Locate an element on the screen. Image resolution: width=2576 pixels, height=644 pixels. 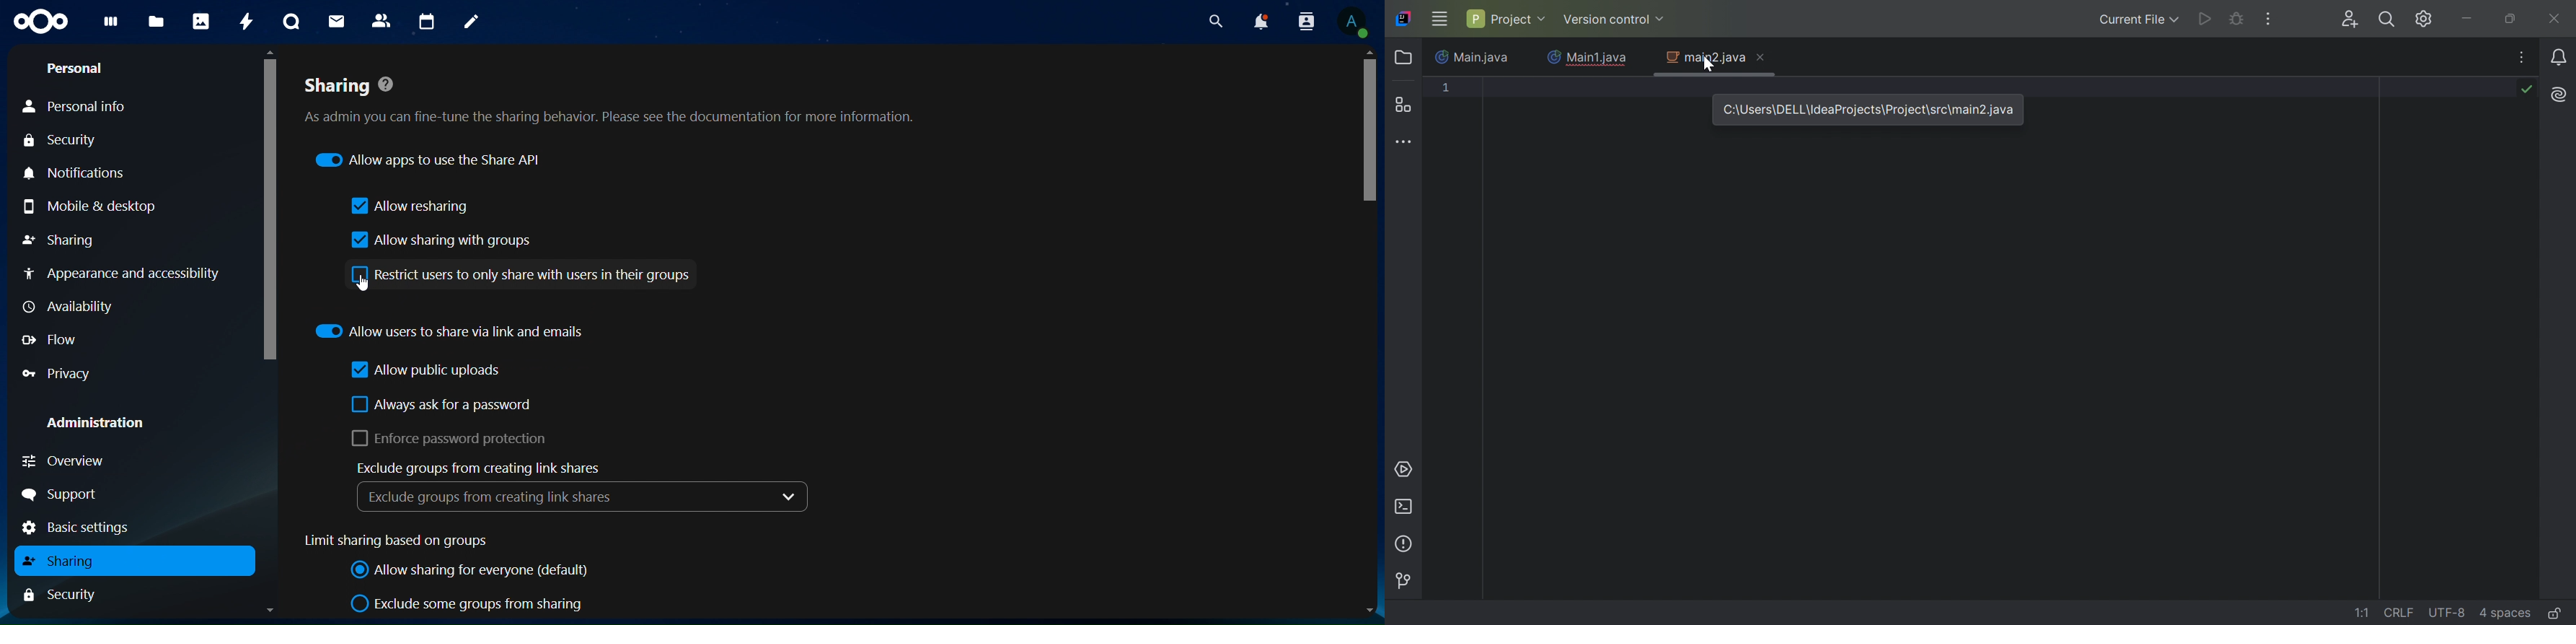
Project is located at coordinates (1506, 18).